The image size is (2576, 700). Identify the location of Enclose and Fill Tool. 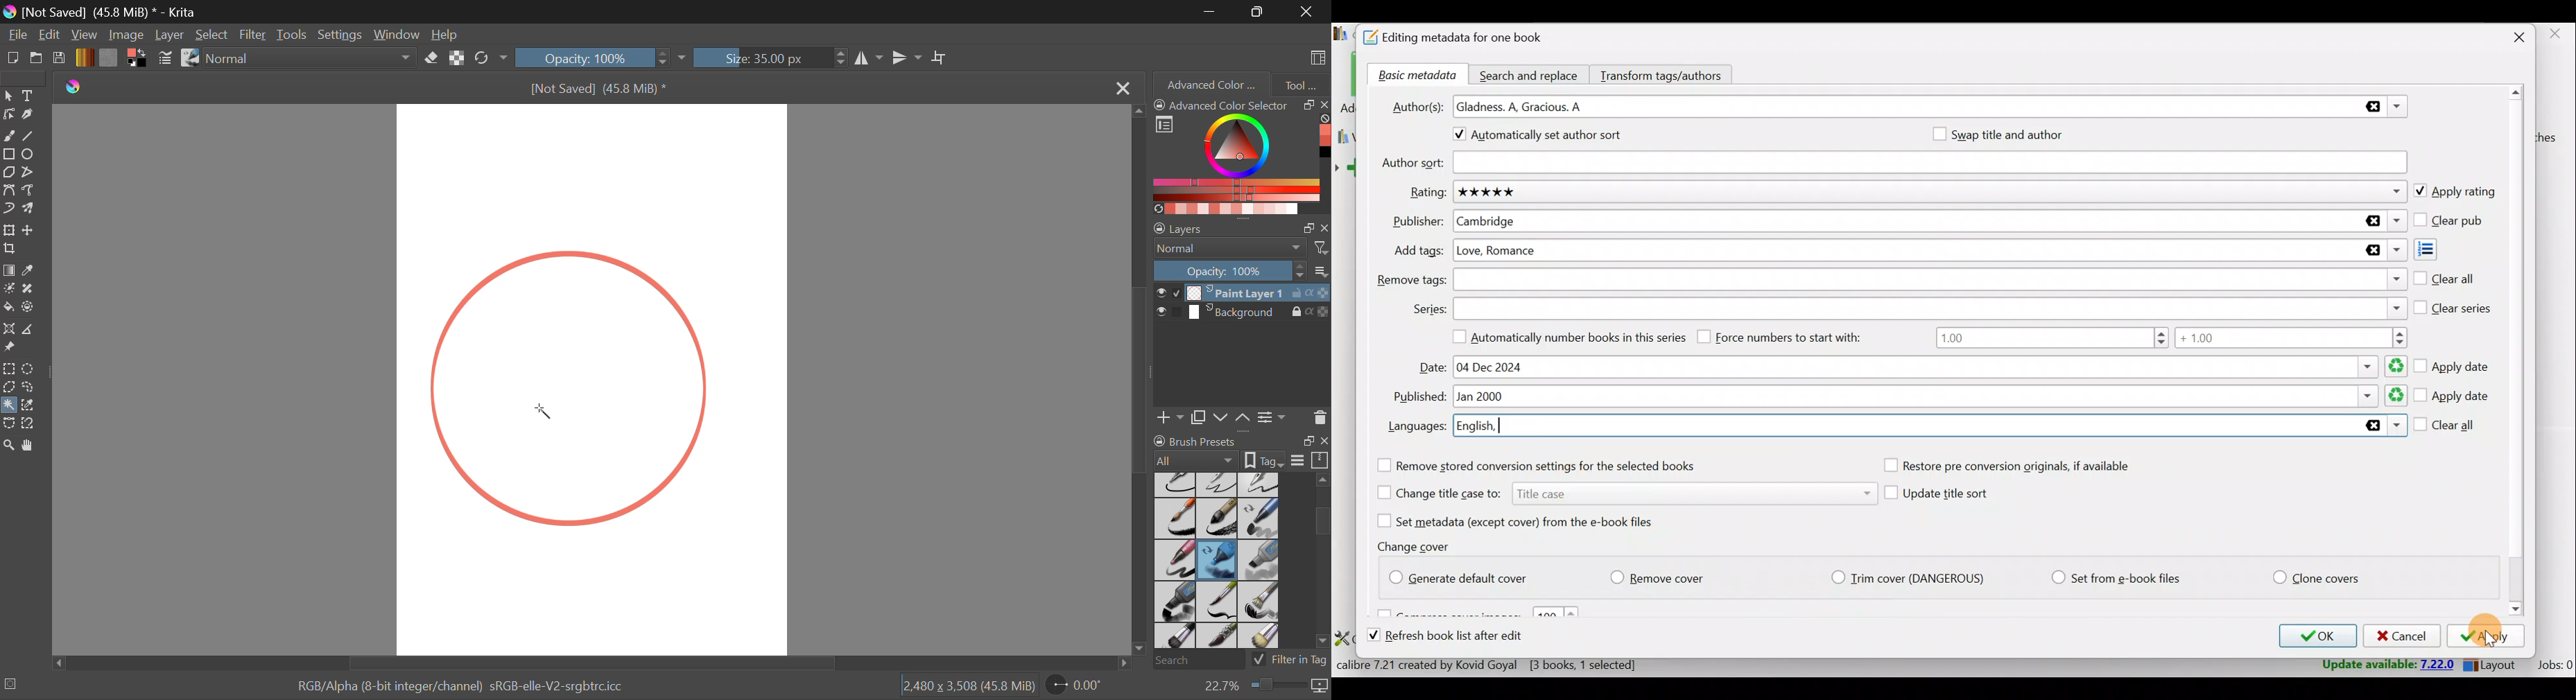
(29, 308).